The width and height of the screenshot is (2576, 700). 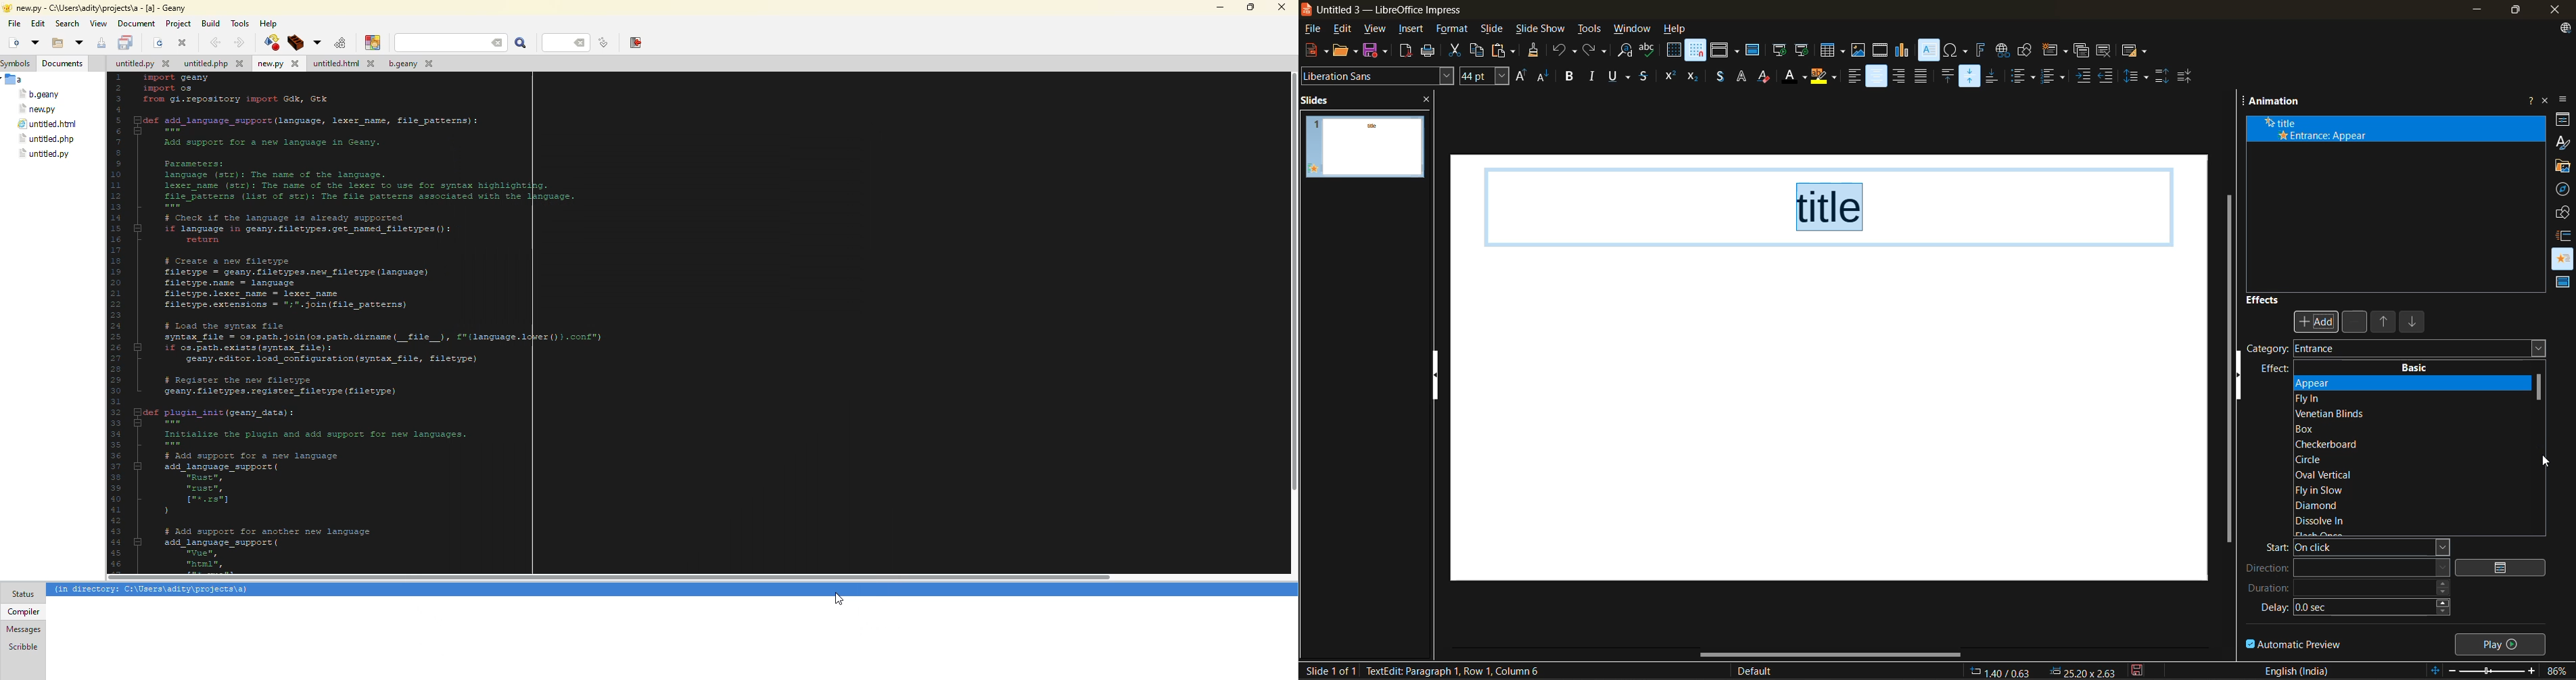 What do you see at coordinates (1486, 76) in the screenshot?
I see `font size` at bounding box center [1486, 76].